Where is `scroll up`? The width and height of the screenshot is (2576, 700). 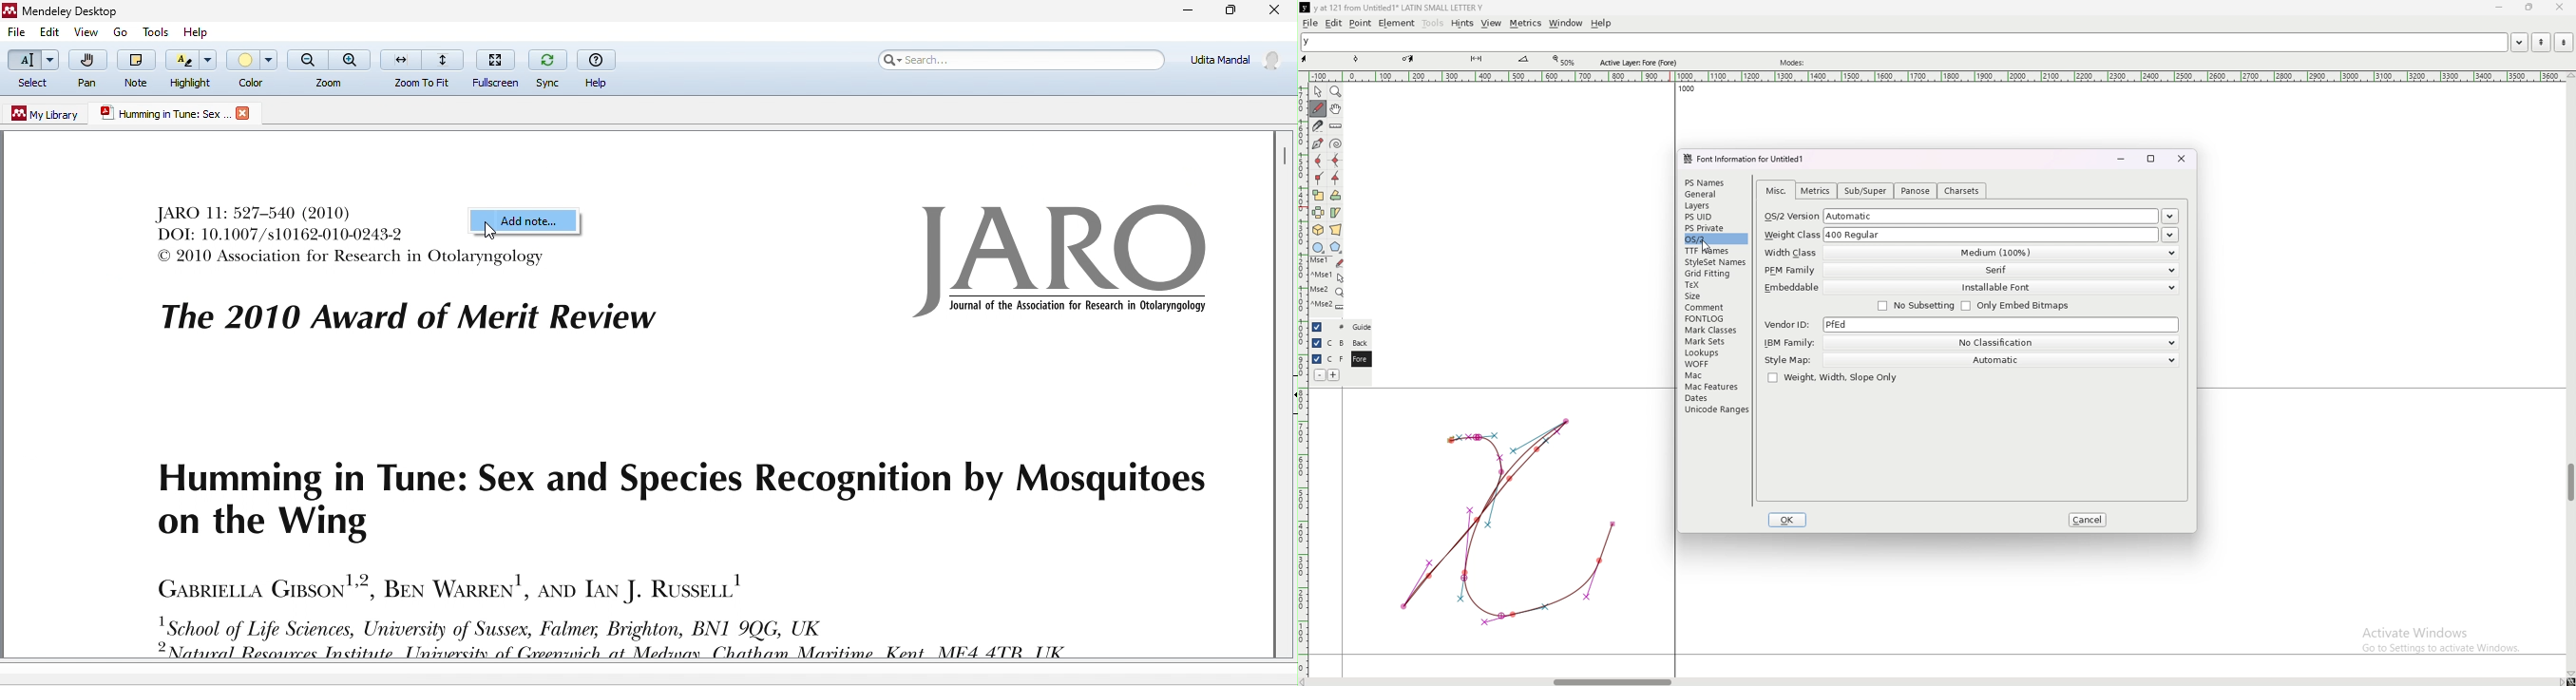 scroll up is located at coordinates (2569, 76).